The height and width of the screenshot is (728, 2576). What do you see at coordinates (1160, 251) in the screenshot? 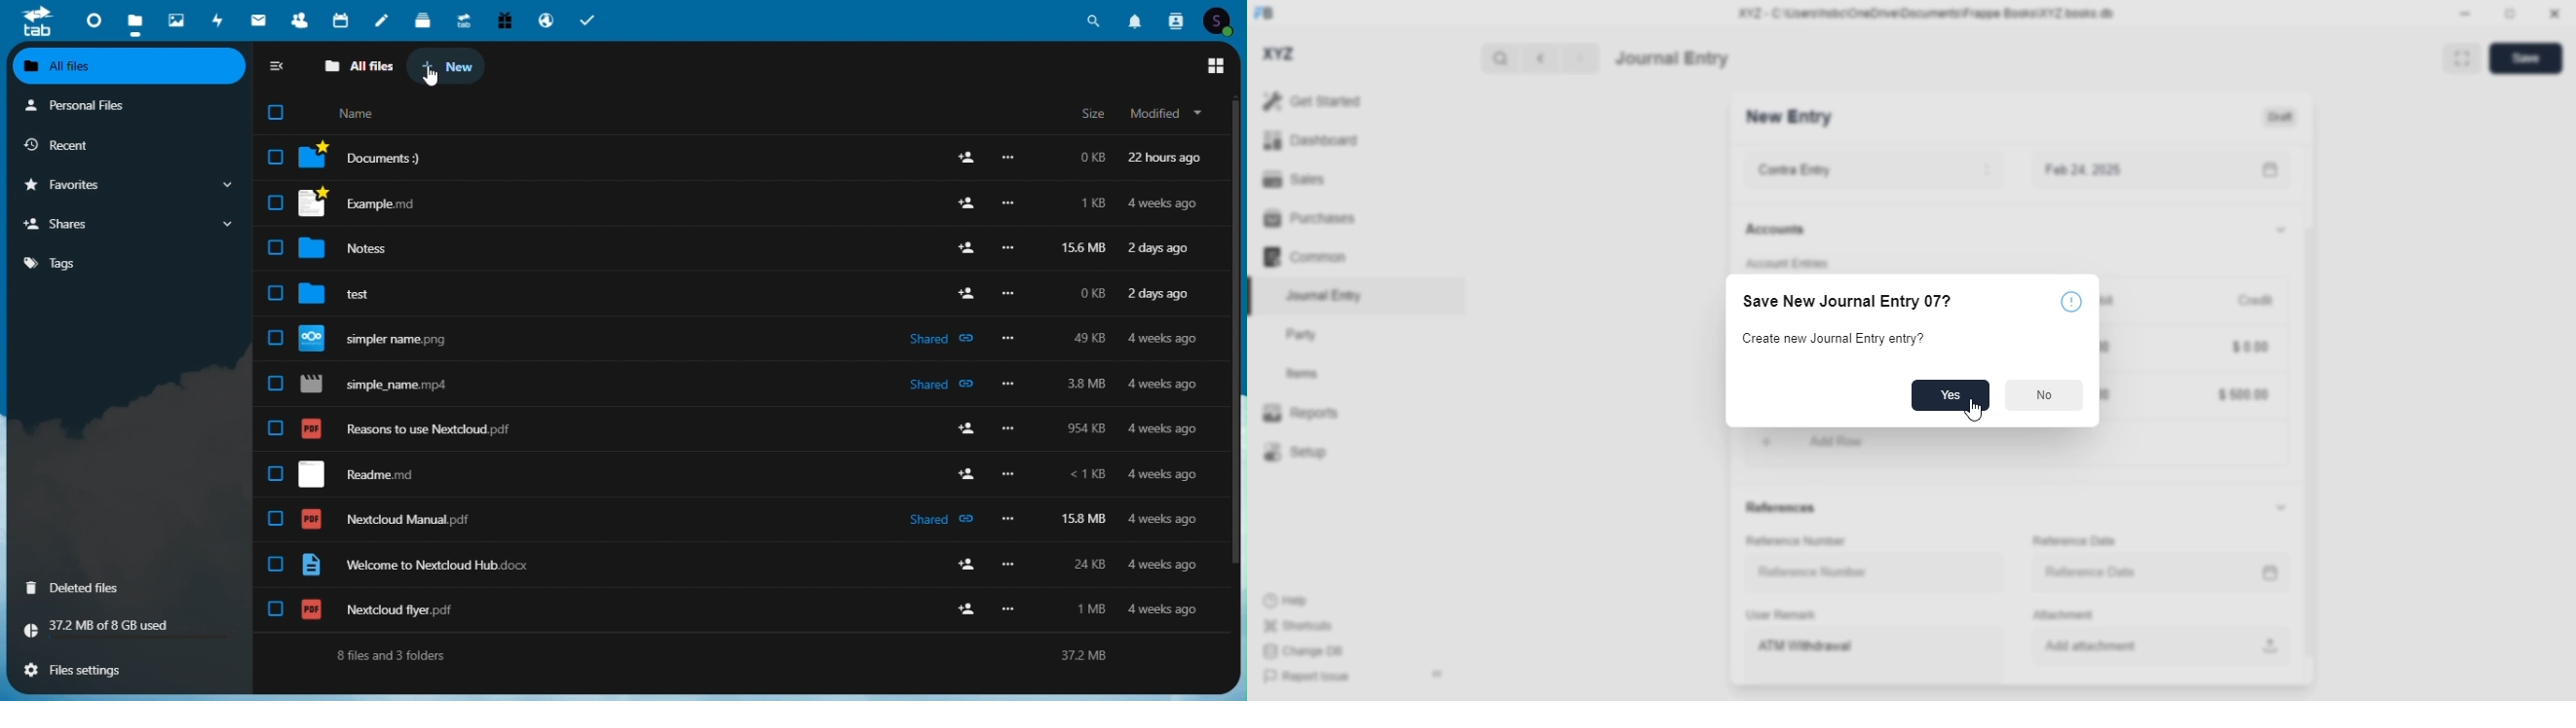
I see `2 days ago` at bounding box center [1160, 251].